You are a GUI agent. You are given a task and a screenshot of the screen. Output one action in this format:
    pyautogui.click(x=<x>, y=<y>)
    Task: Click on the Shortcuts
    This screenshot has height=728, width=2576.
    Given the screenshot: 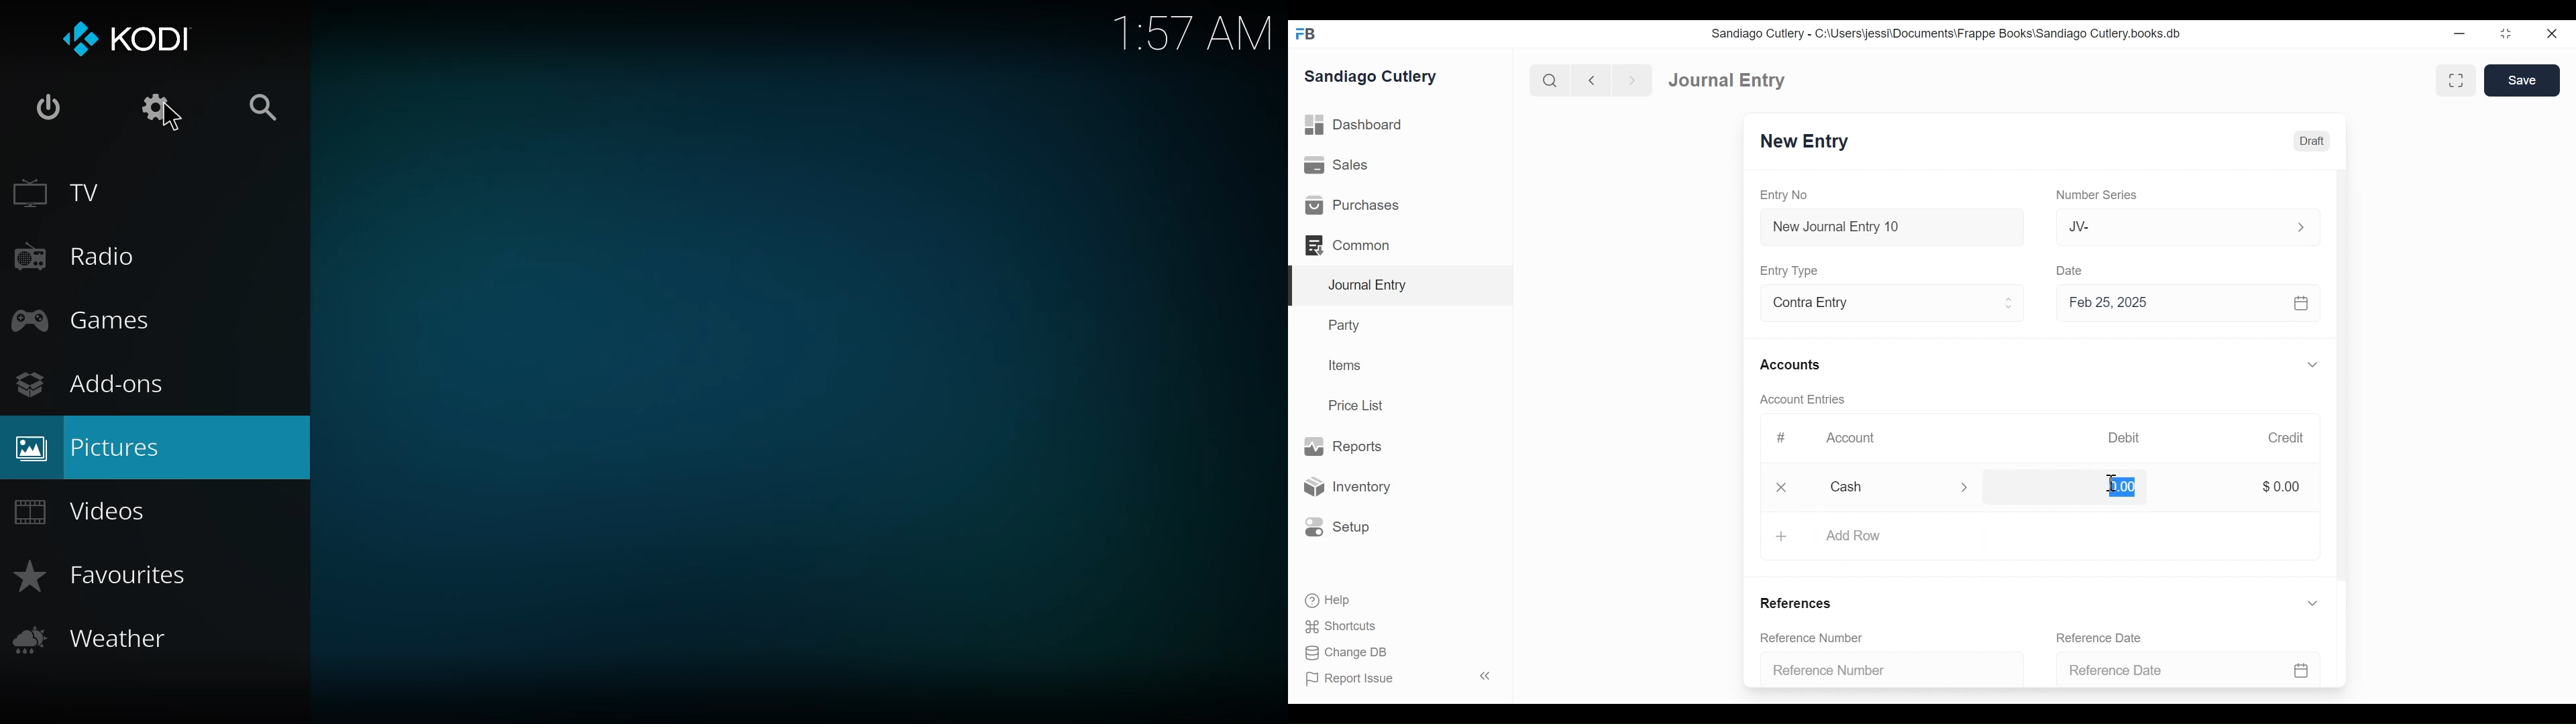 What is the action you would take?
    pyautogui.click(x=1337, y=626)
    